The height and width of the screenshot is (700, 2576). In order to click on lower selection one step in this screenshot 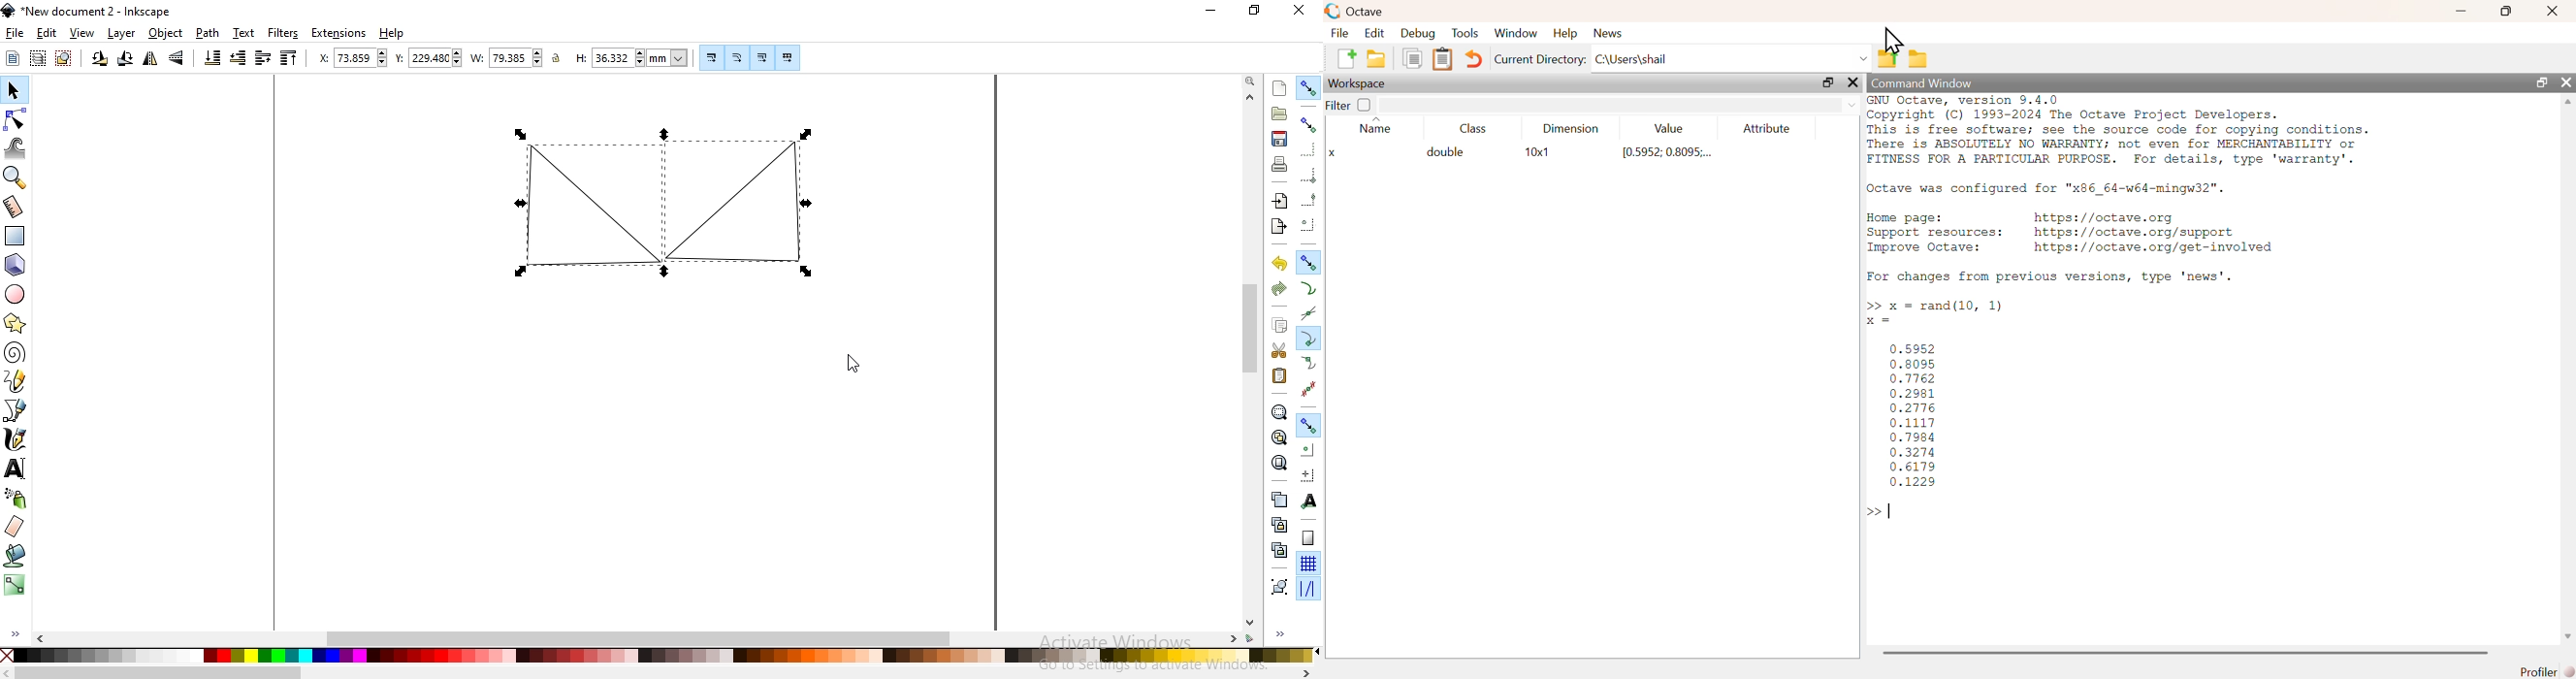, I will do `click(240, 59)`.